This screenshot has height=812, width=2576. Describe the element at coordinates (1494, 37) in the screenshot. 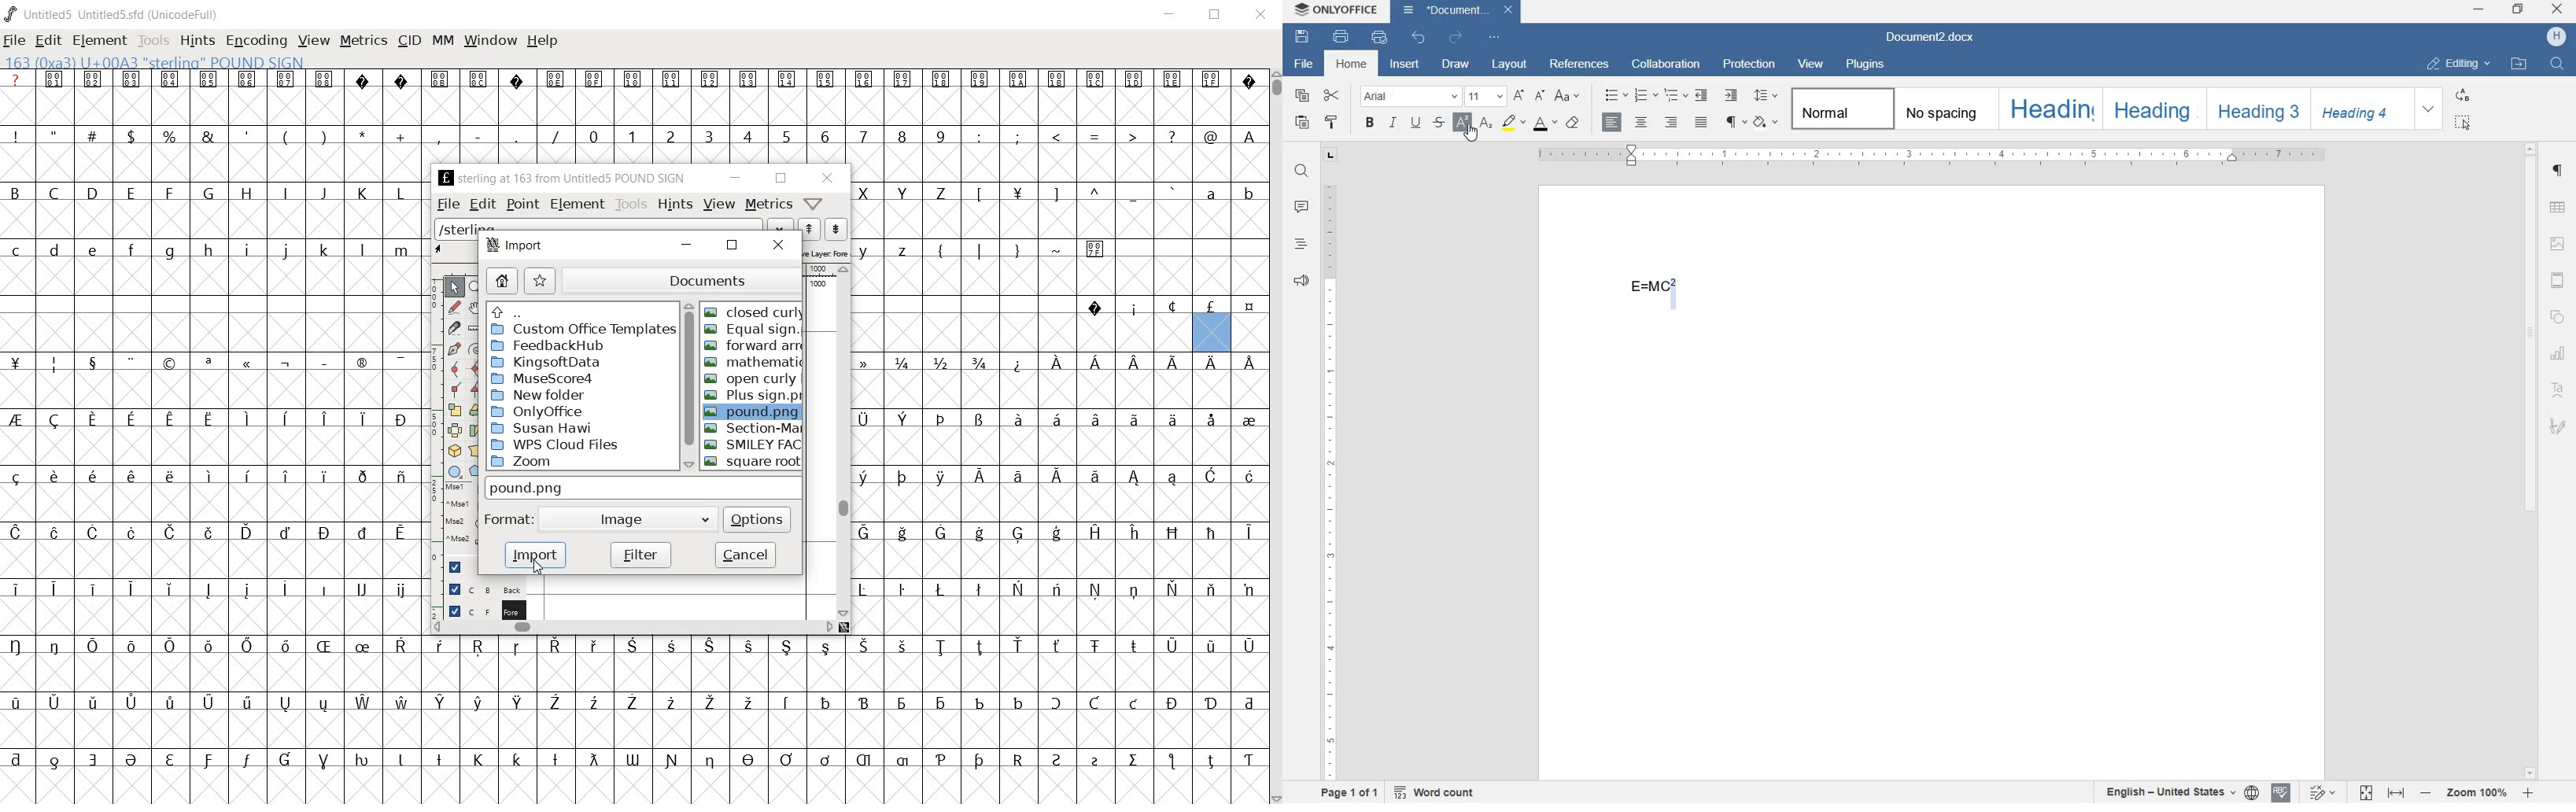

I see `customize quick access toolbar` at that location.